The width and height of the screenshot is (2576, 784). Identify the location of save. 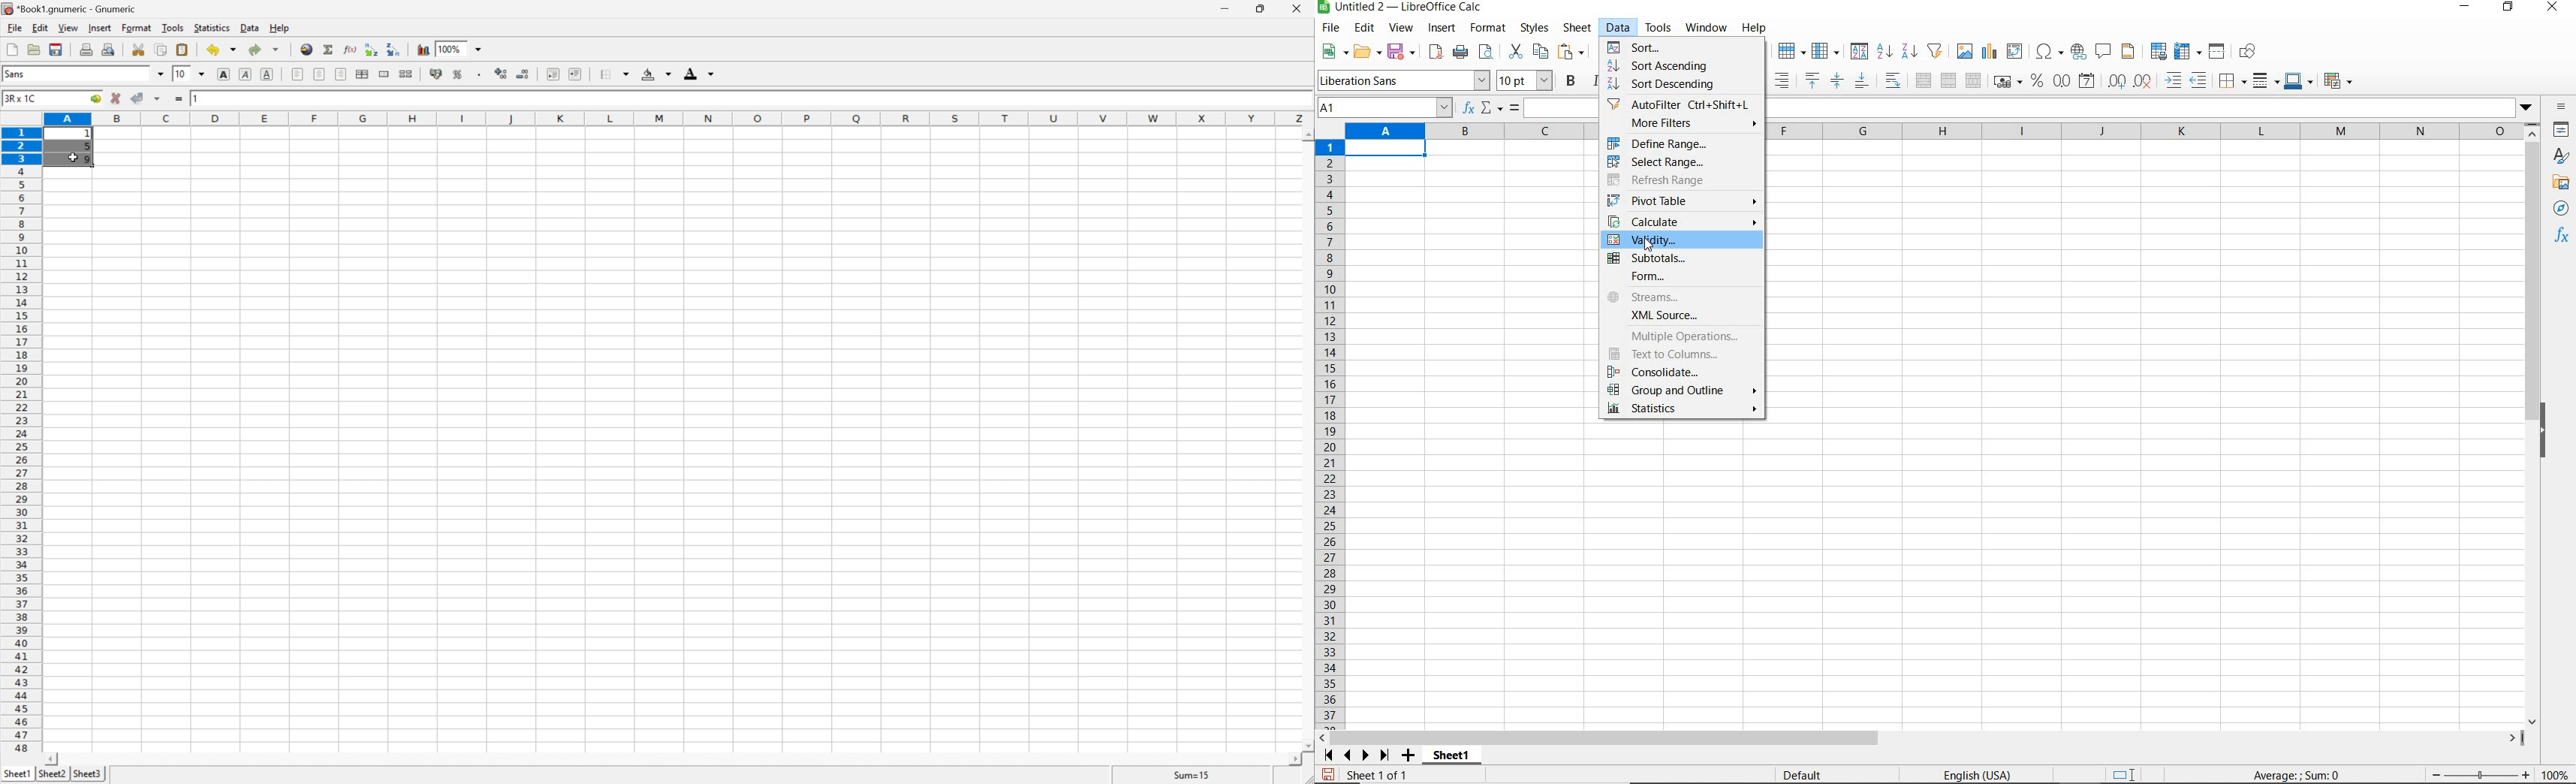
(1328, 775).